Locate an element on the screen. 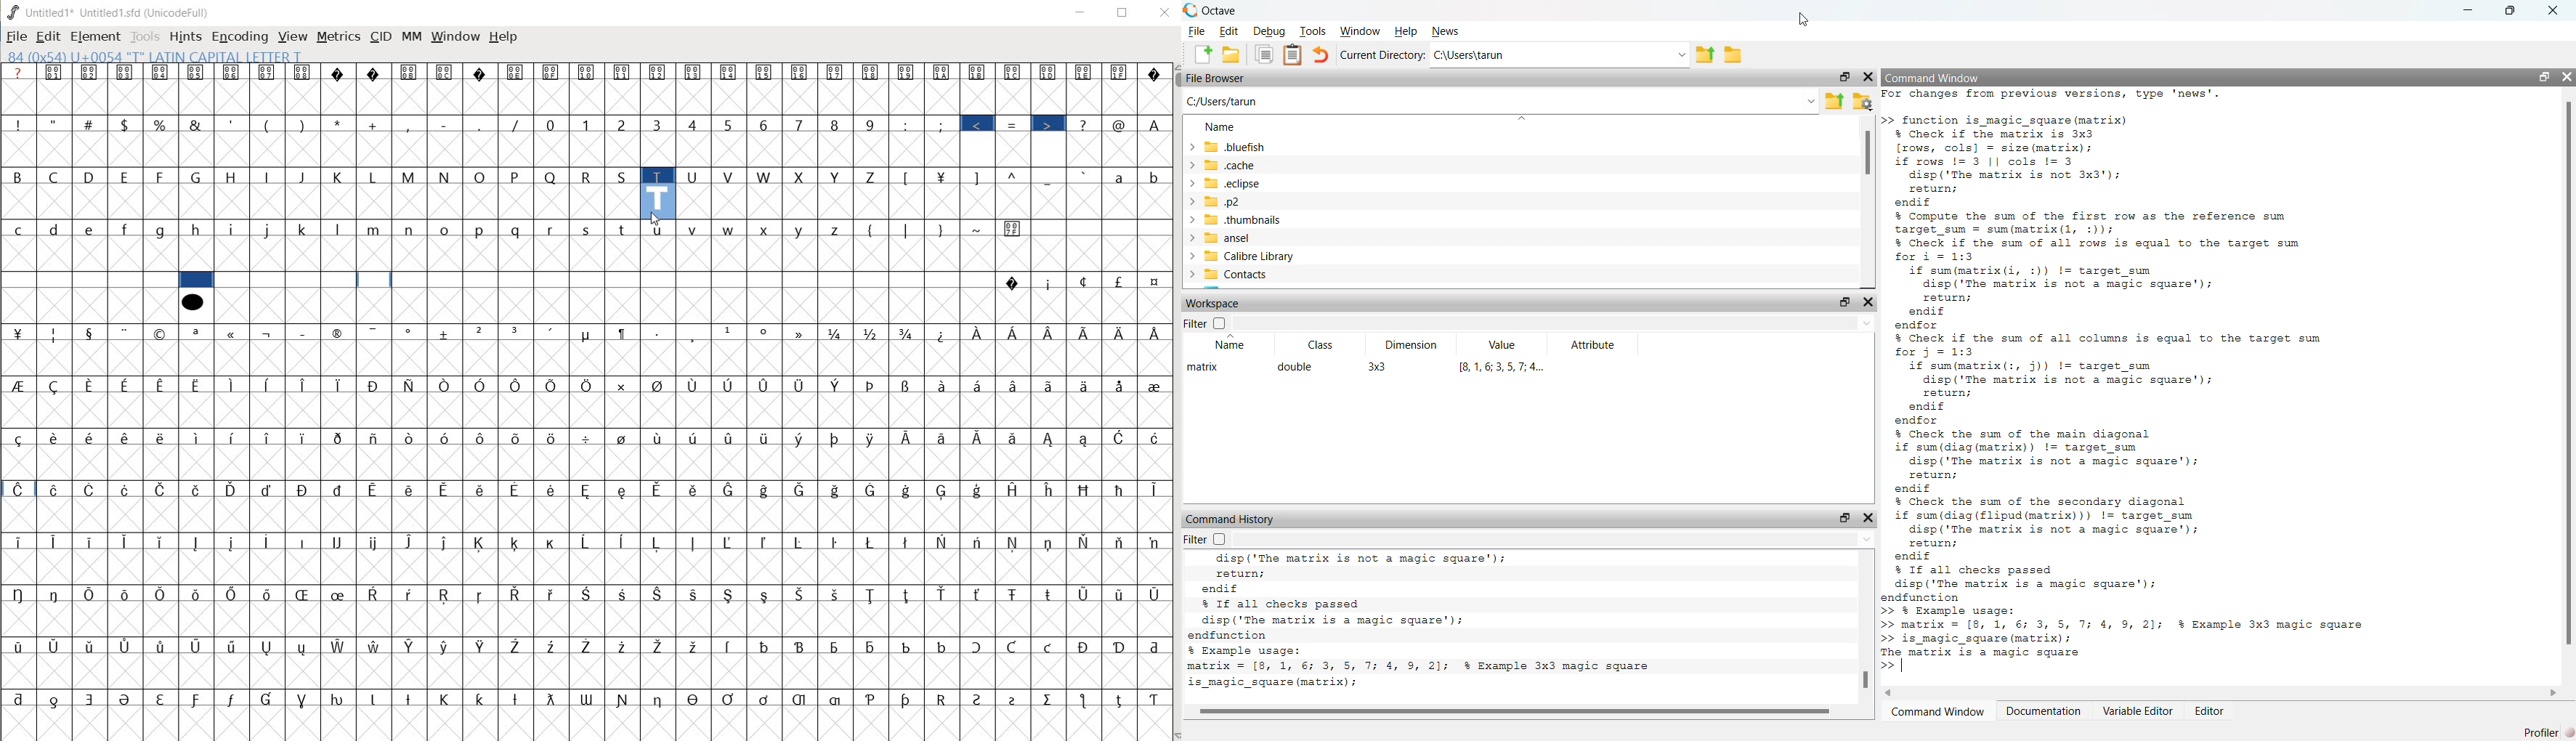 The width and height of the screenshot is (2576, 756). Symbol is located at coordinates (730, 72).